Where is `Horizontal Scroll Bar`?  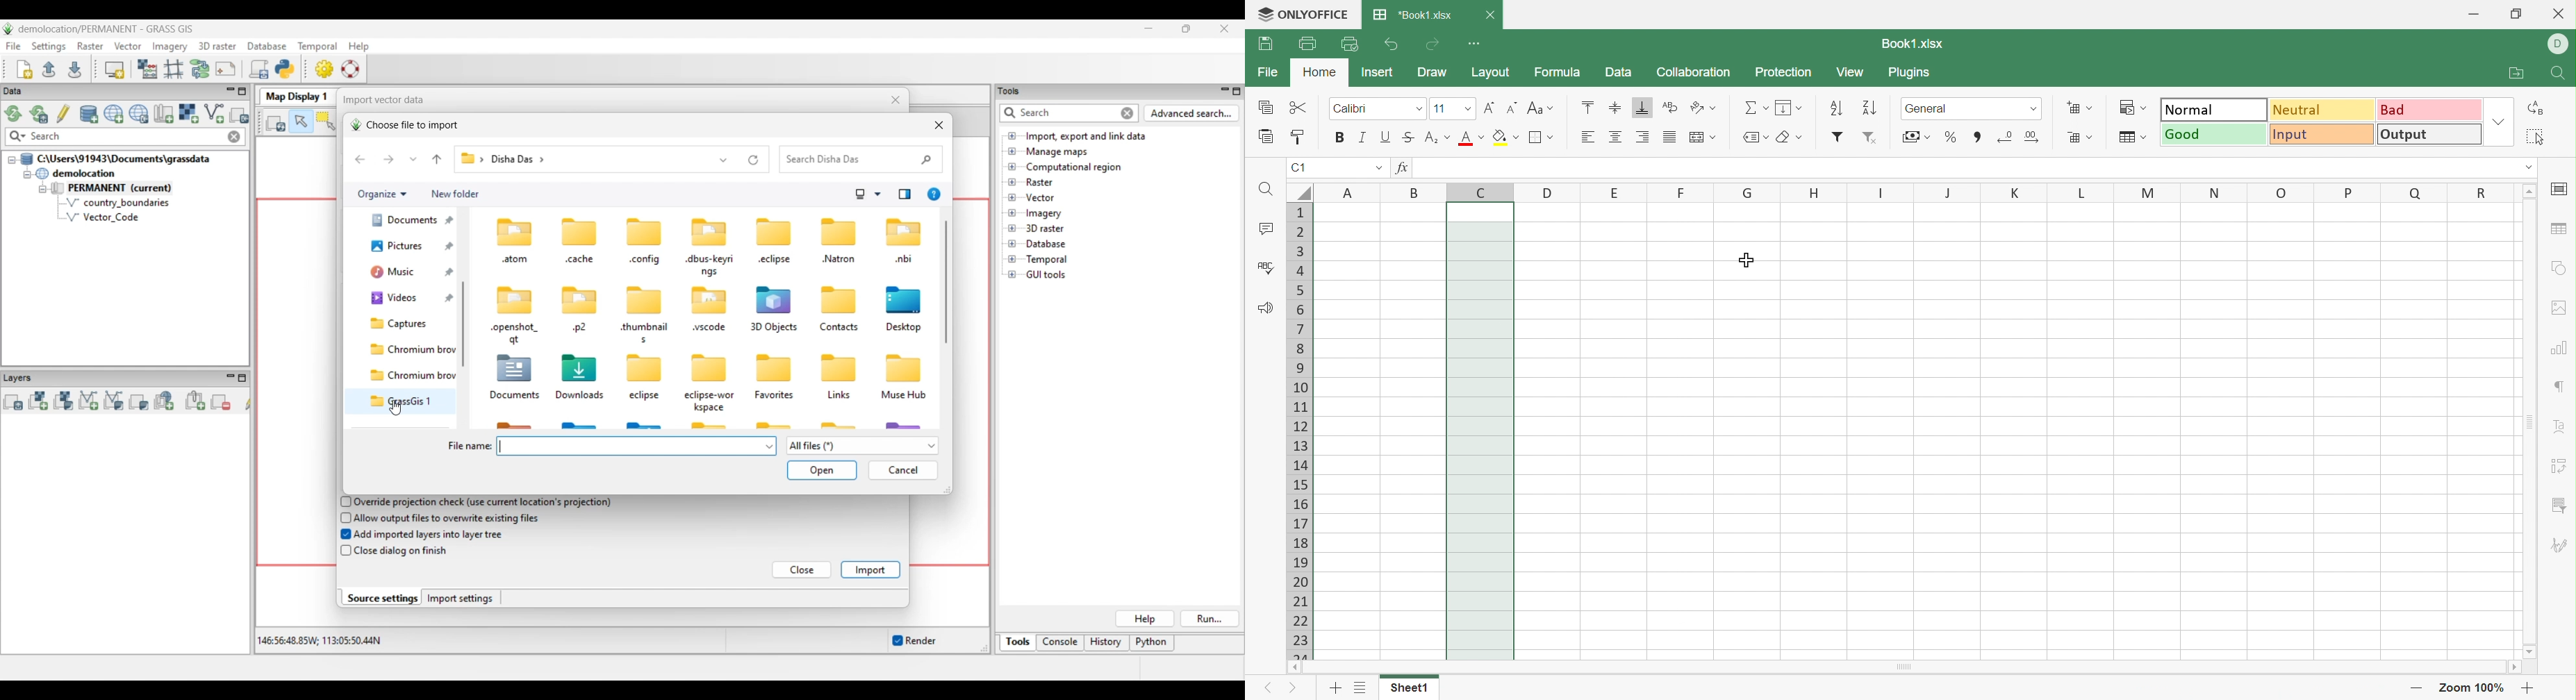 Horizontal Scroll Bar is located at coordinates (1901, 666).